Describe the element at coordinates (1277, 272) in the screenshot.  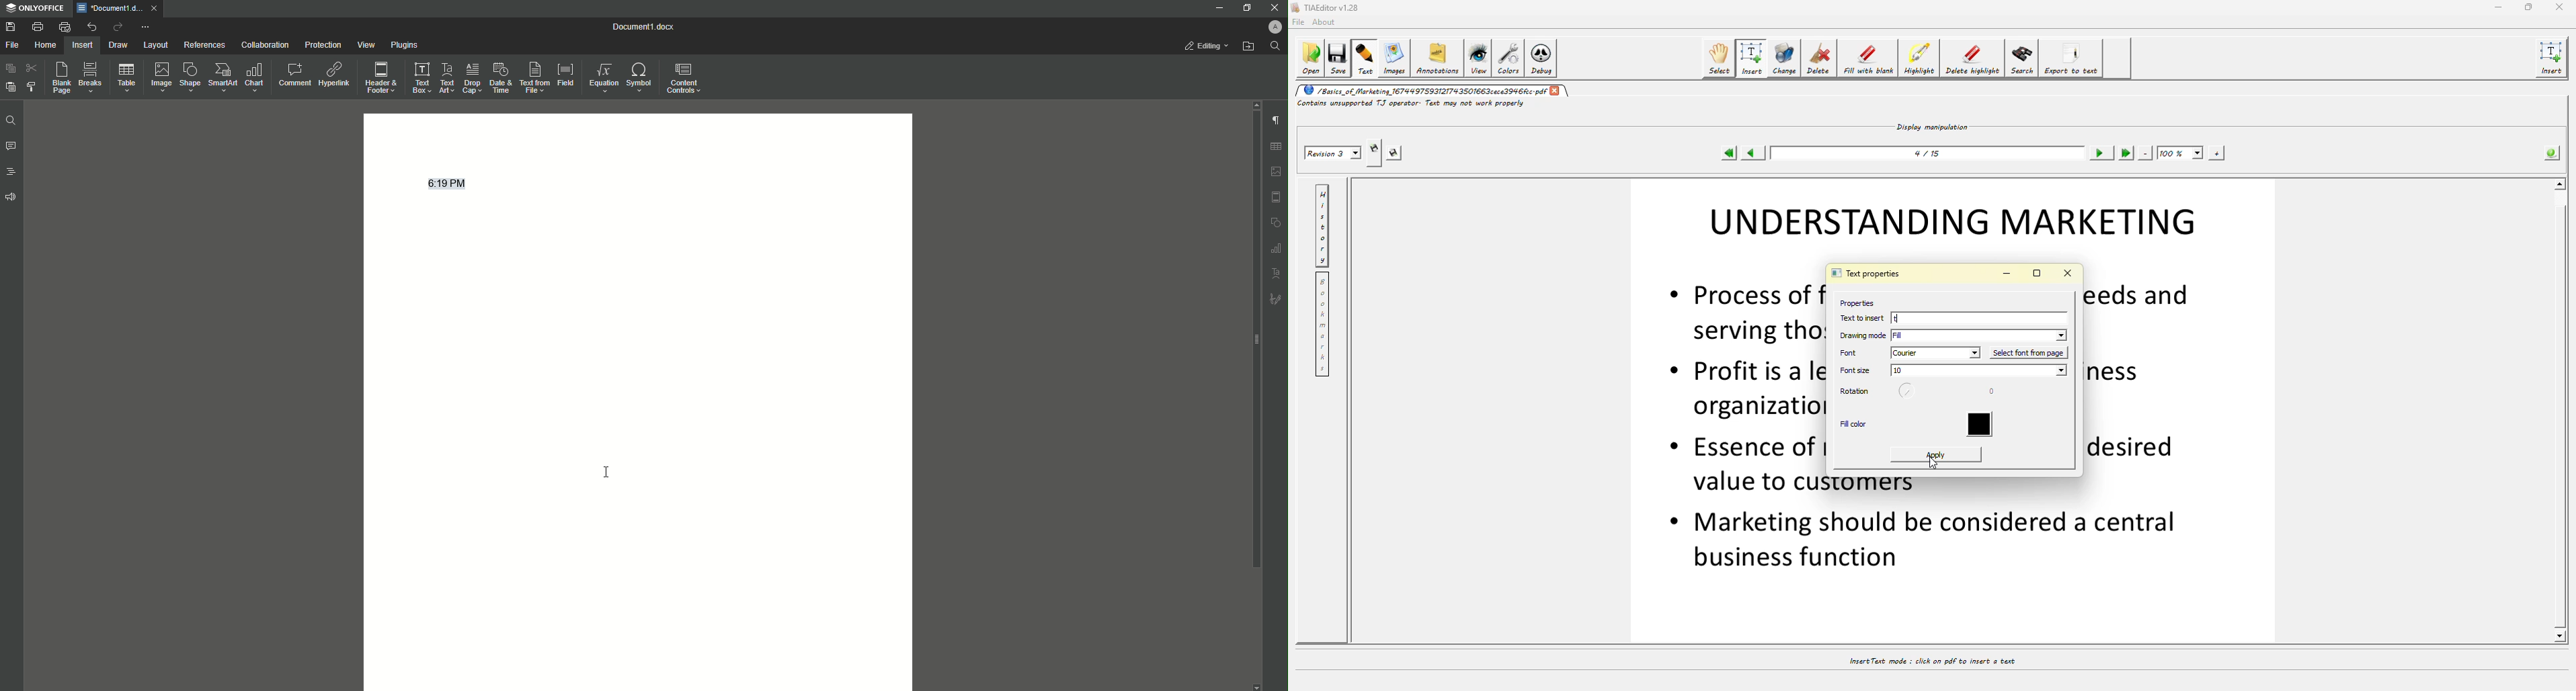
I see `text art settings` at that location.